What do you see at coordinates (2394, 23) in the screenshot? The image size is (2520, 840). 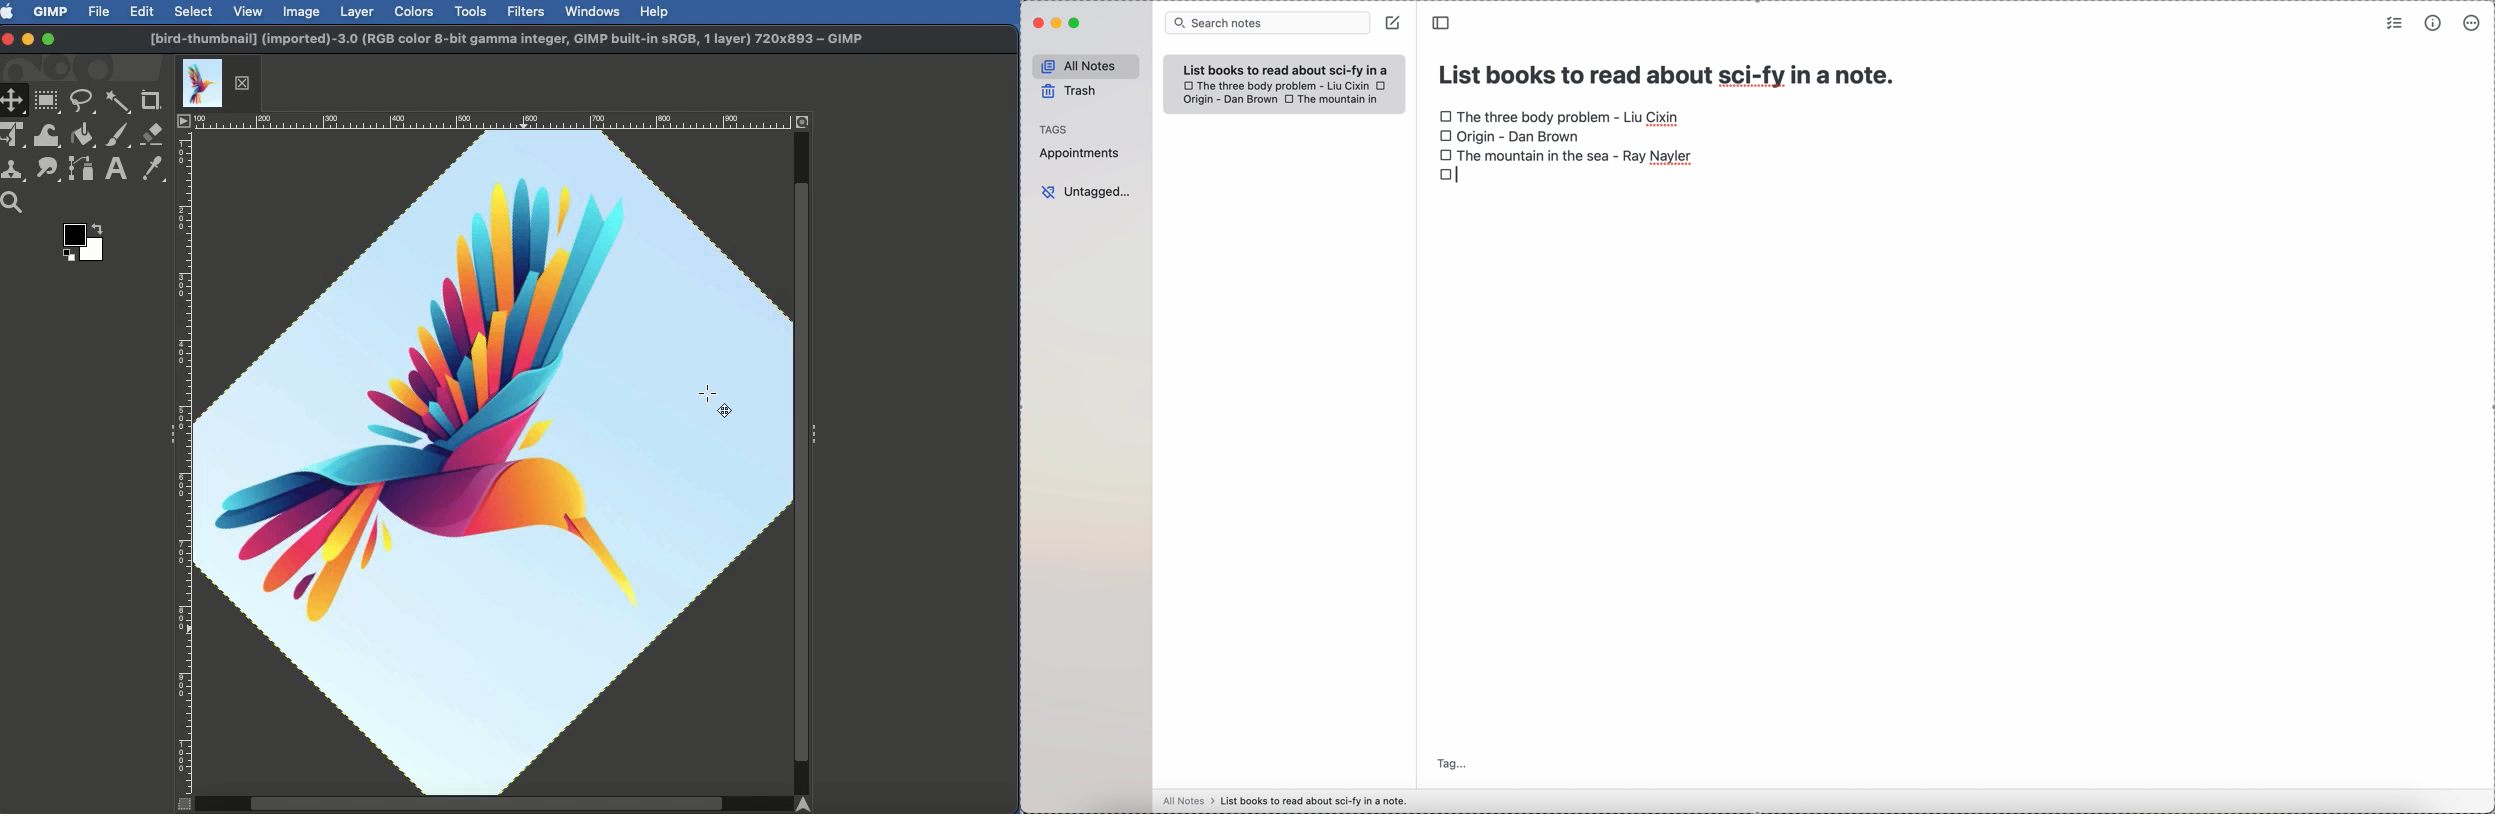 I see `check list` at bounding box center [2394, 23].